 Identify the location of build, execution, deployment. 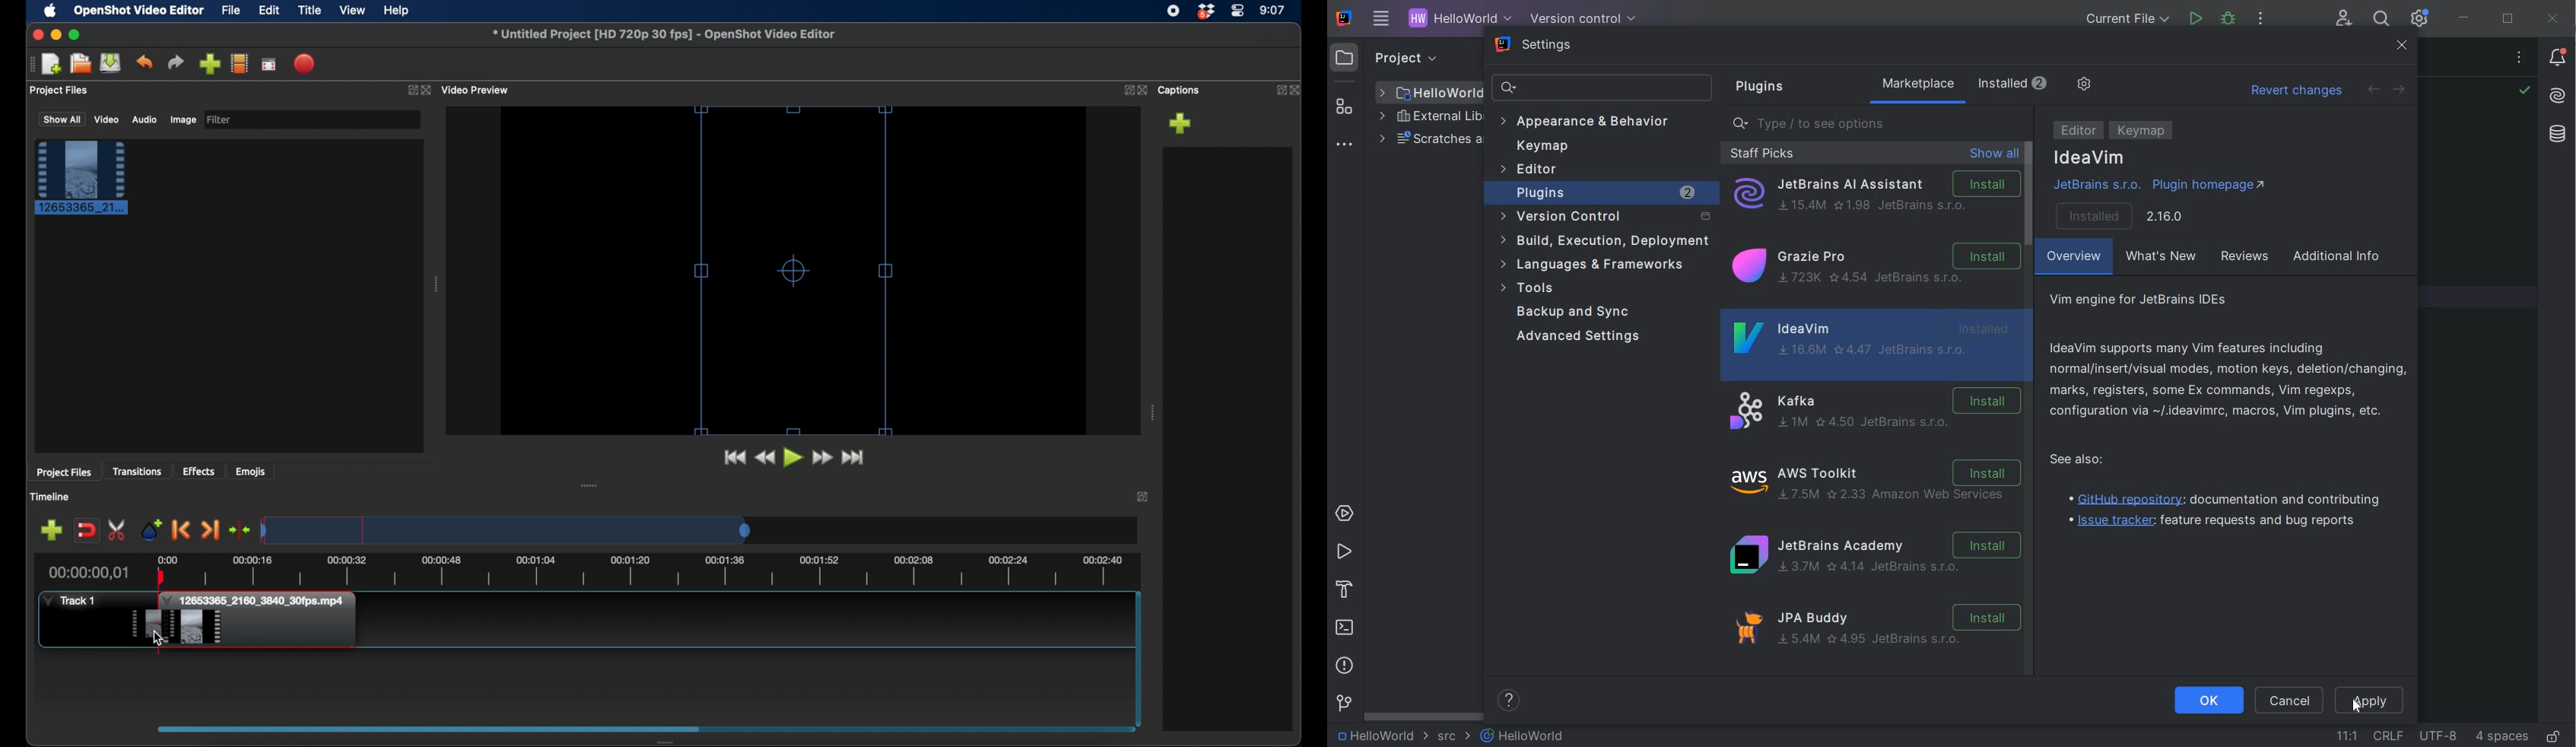
(1603, 240).